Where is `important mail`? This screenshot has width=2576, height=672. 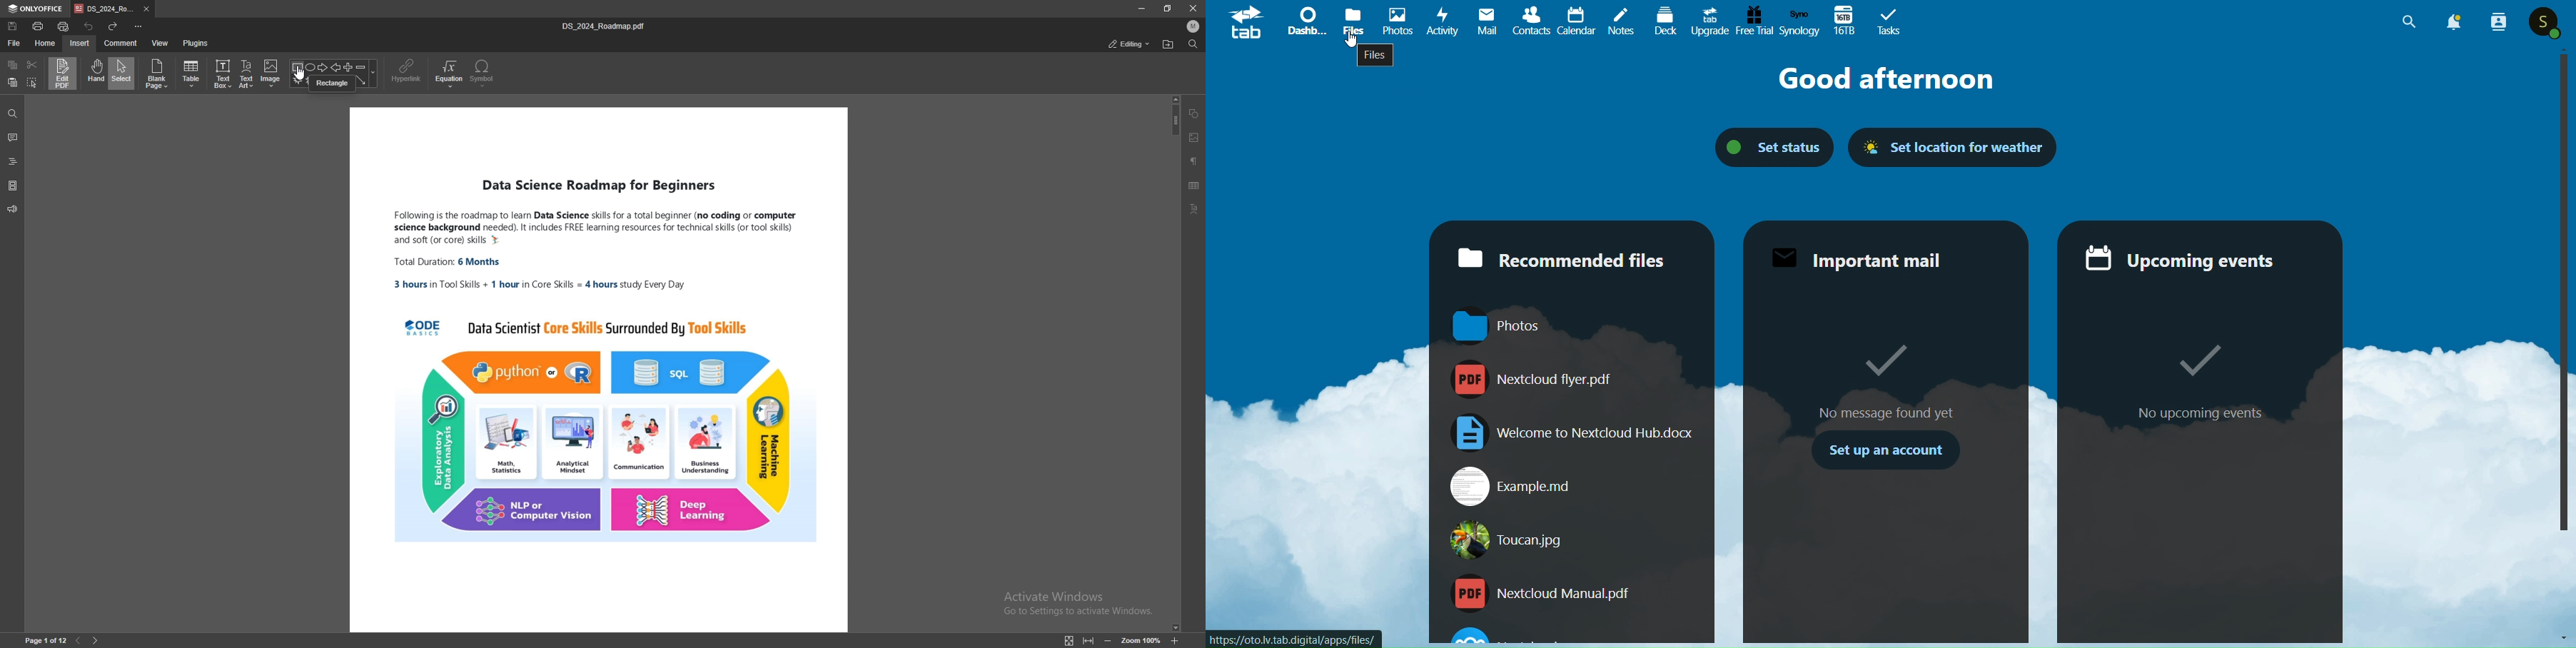 important mail is located at coordinates (1878, 258).